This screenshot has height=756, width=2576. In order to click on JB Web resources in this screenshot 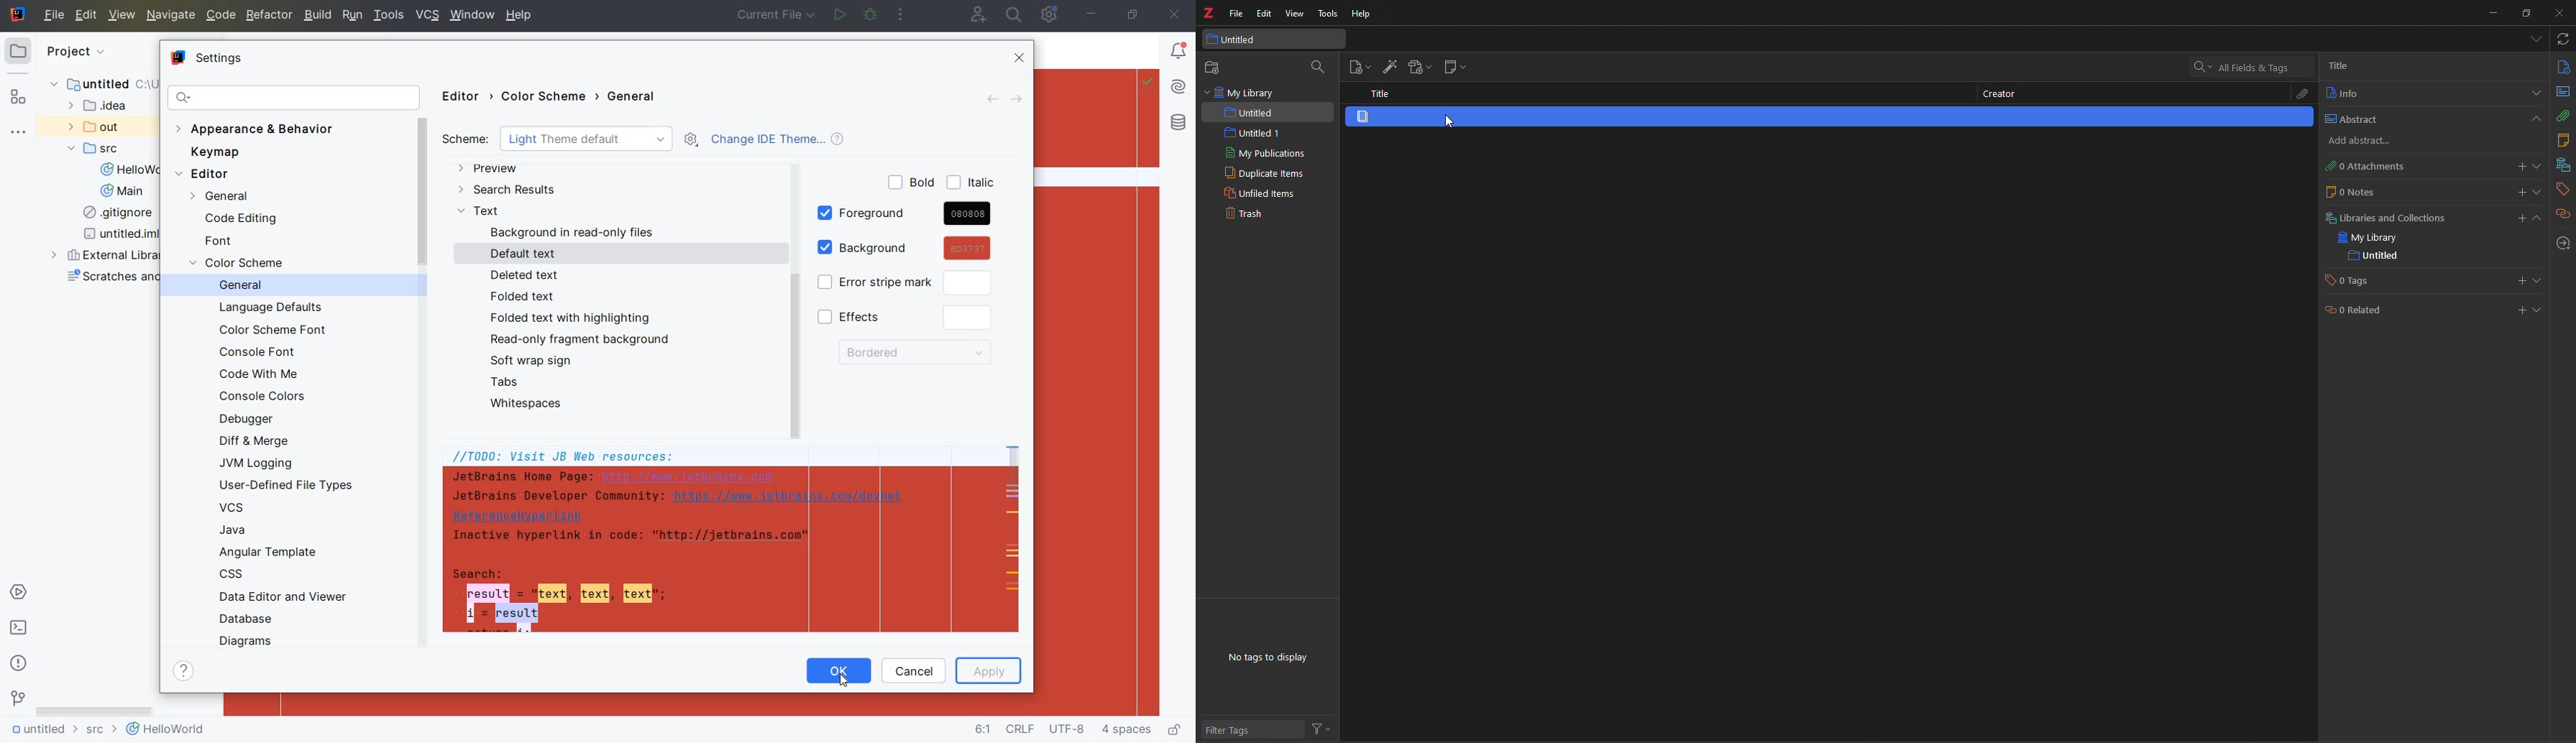, I will do `click(685, 542)`.